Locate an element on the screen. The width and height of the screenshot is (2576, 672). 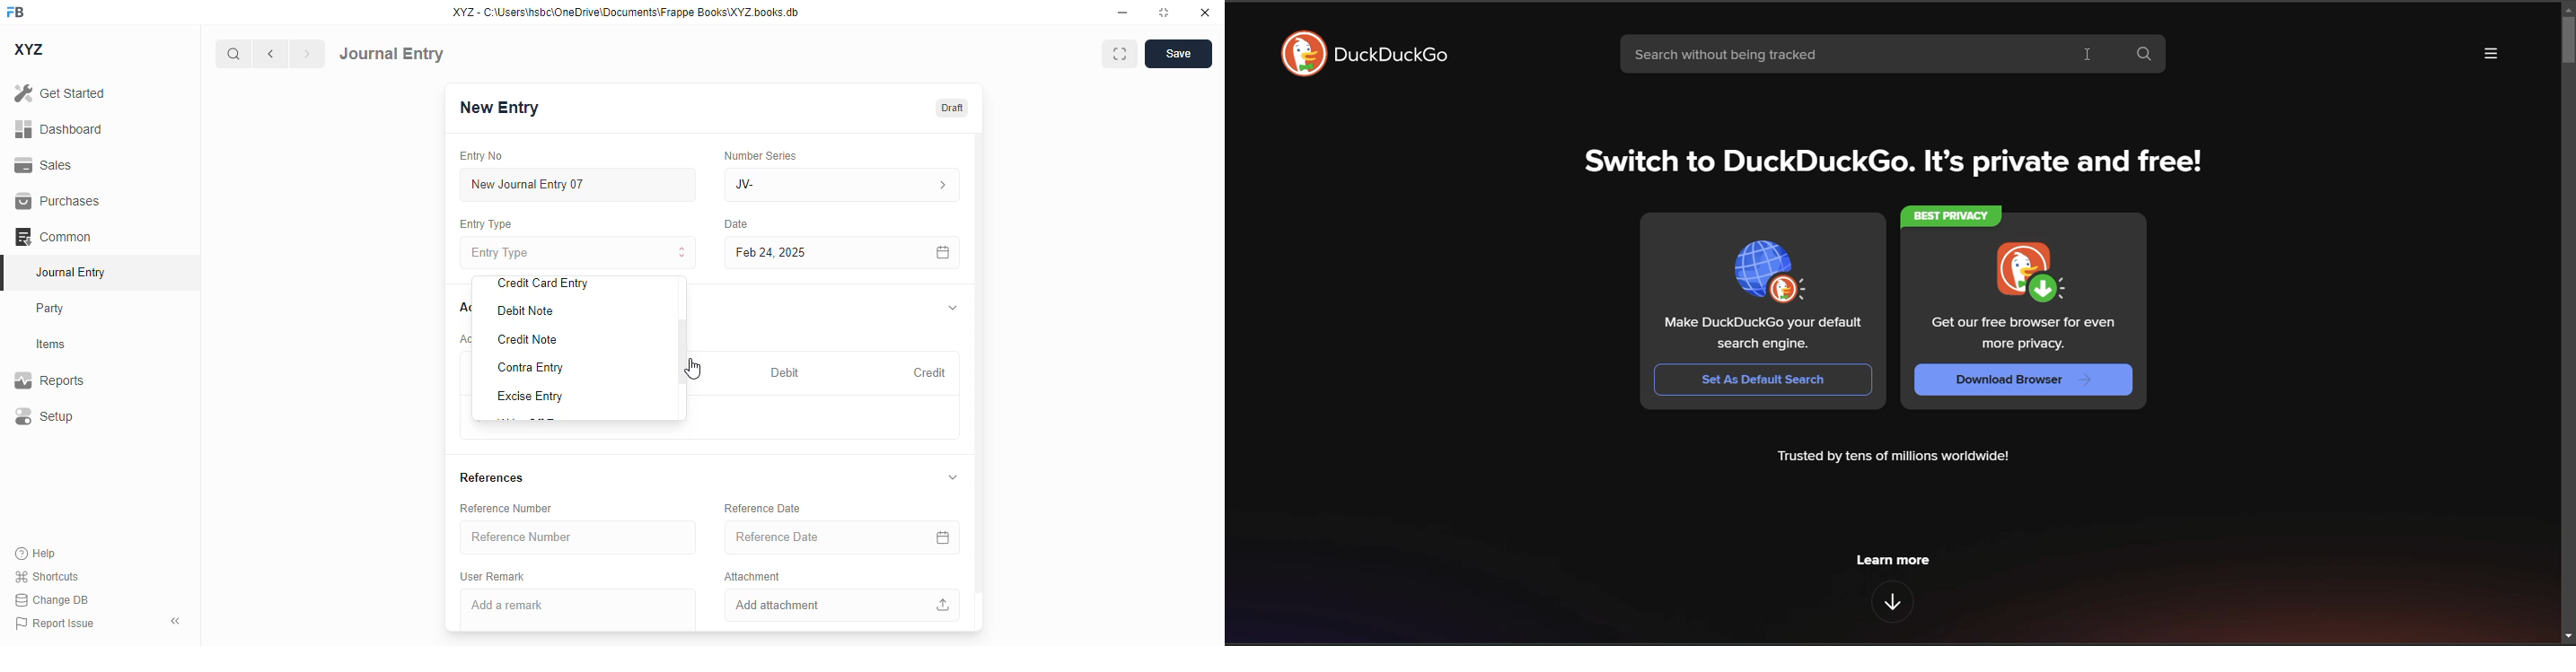
close is located at coordinates (1205, 13).